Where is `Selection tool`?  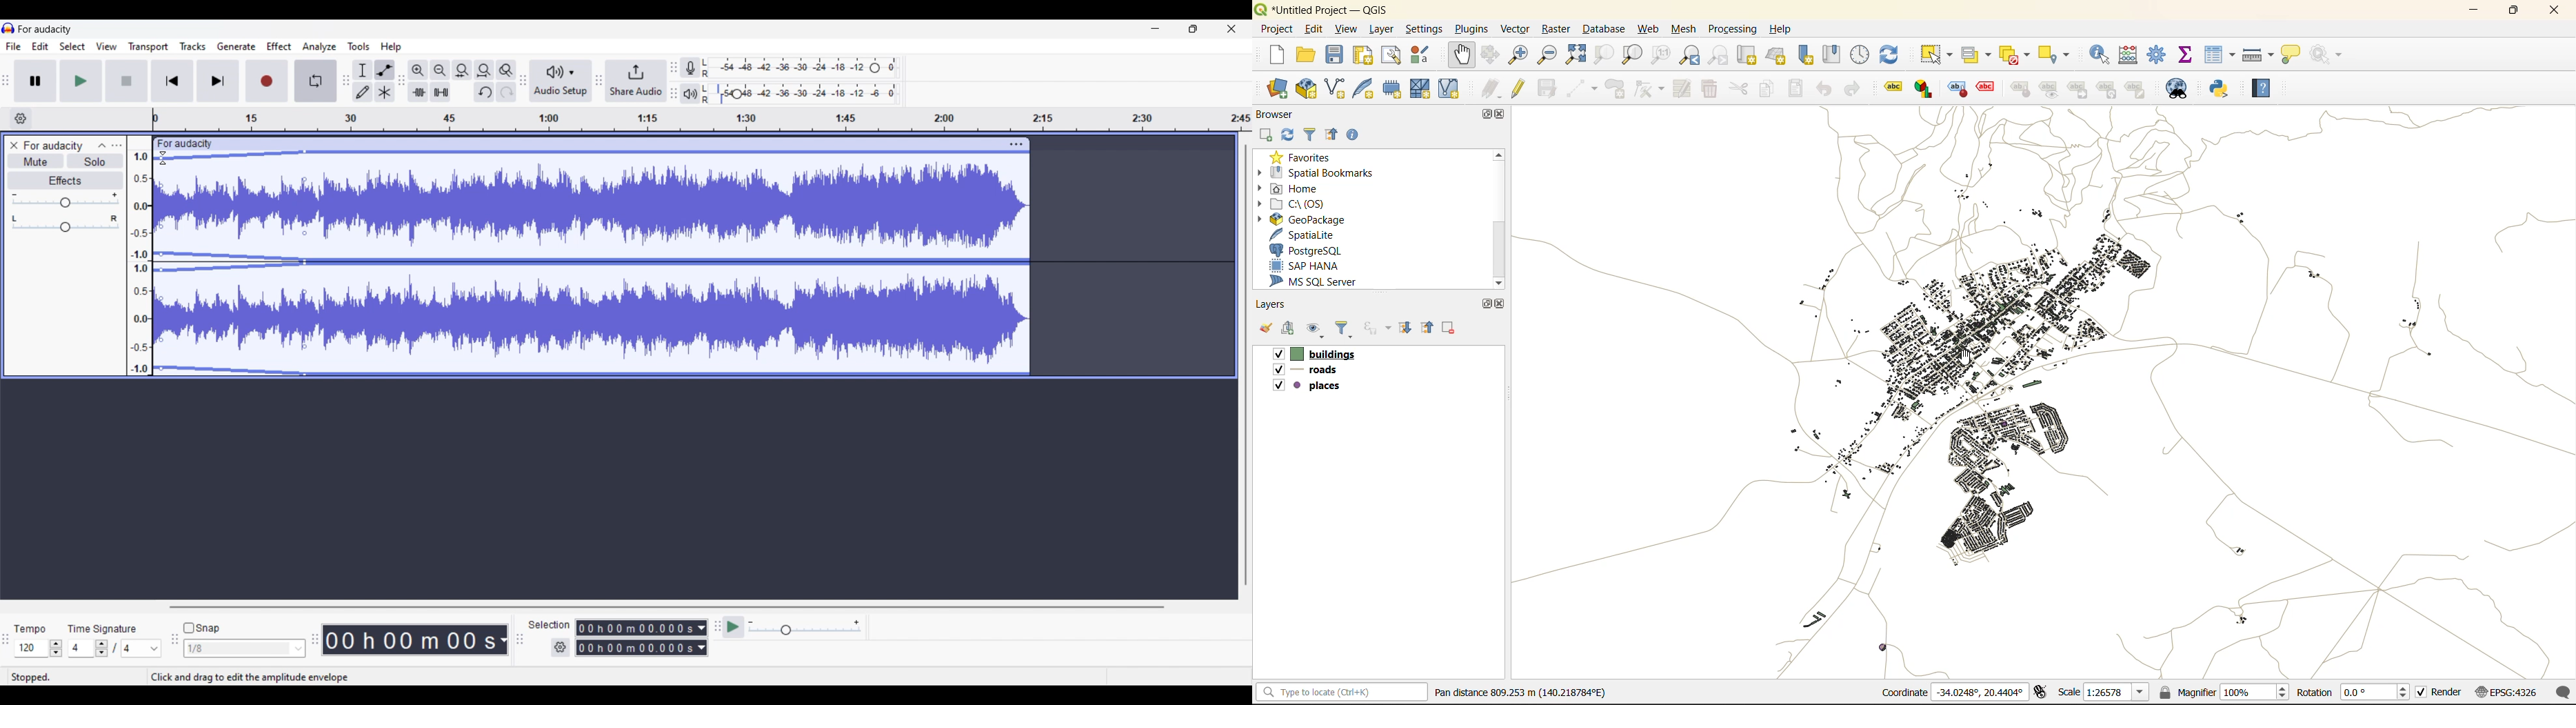 Selection tool is located at coordinates (363, 70).